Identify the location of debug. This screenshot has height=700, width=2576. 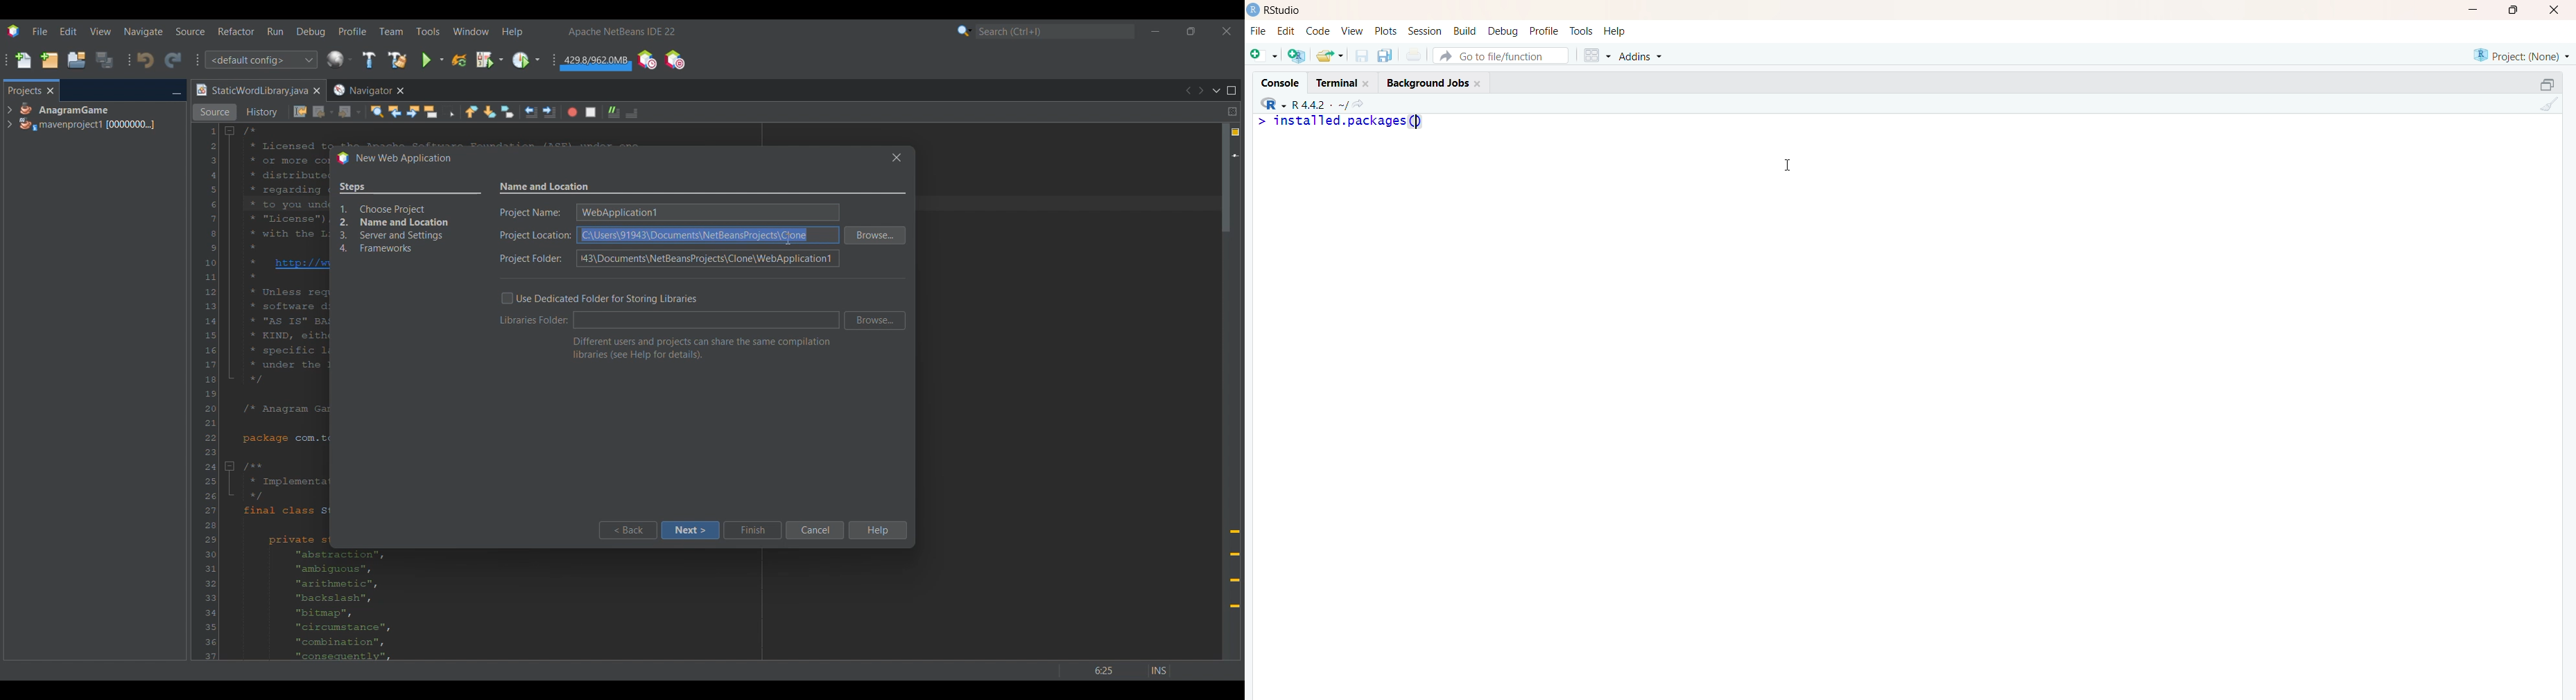
(1503, 31).